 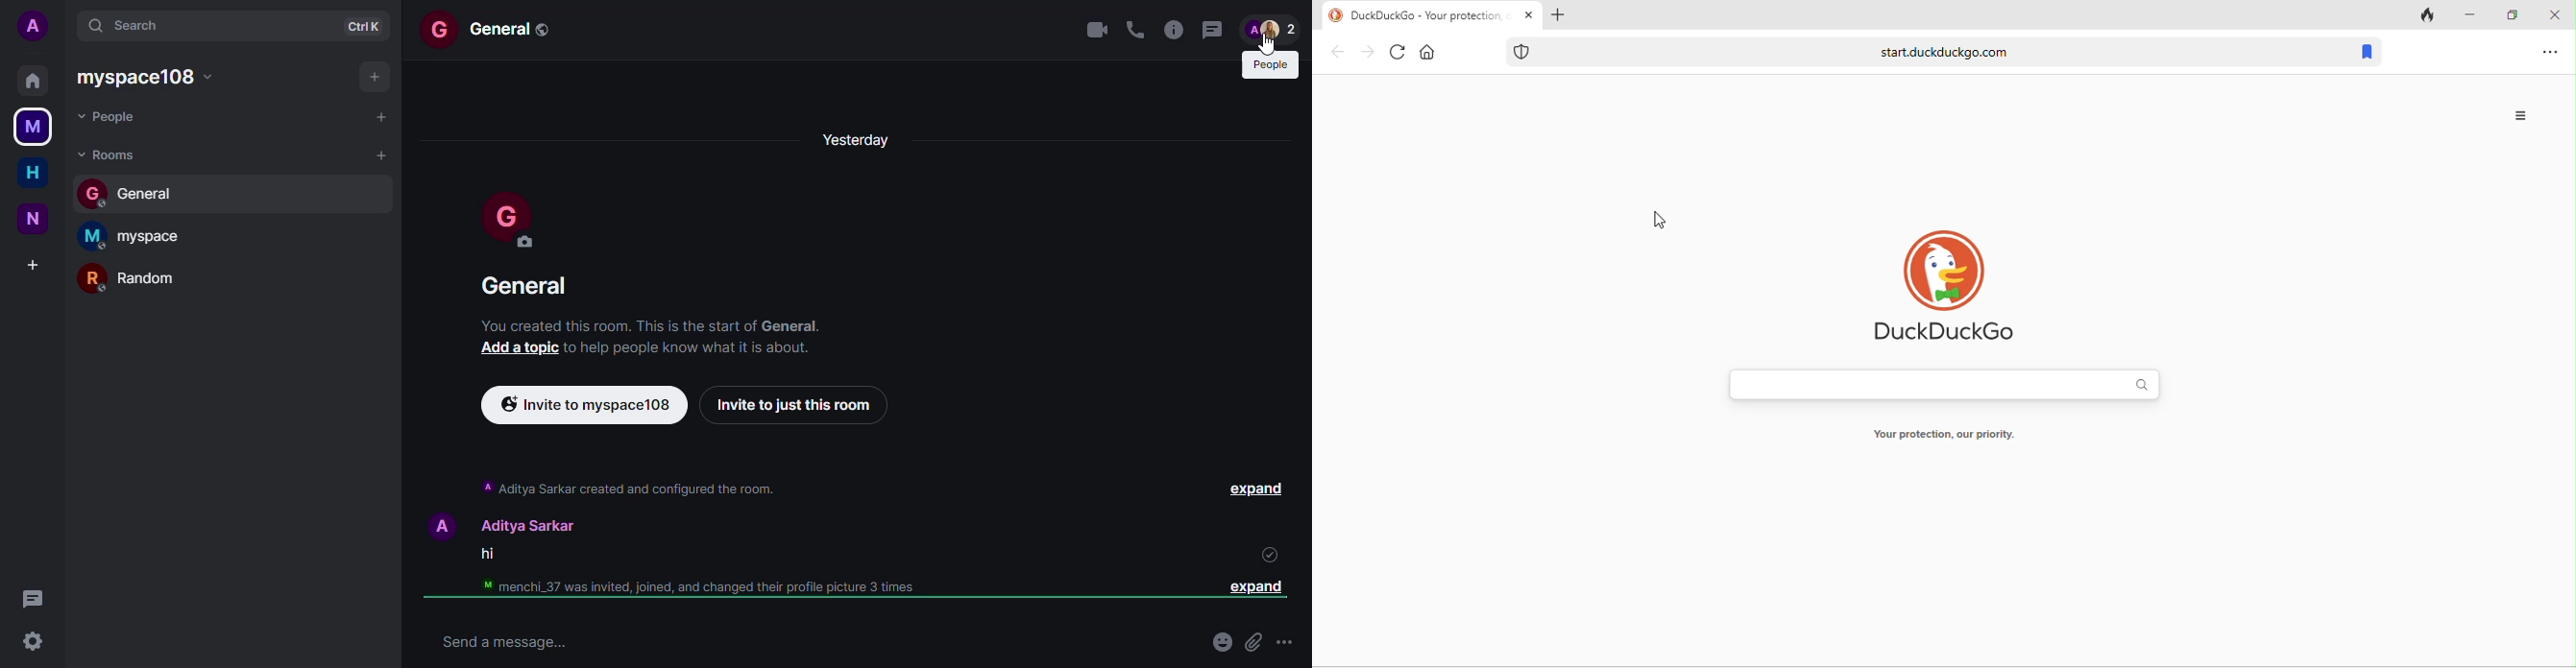 What do you see at coordinates (693, 349) in the screenshot?
I see `to help people Know what It Is about.` at bounding box center [693, 349].